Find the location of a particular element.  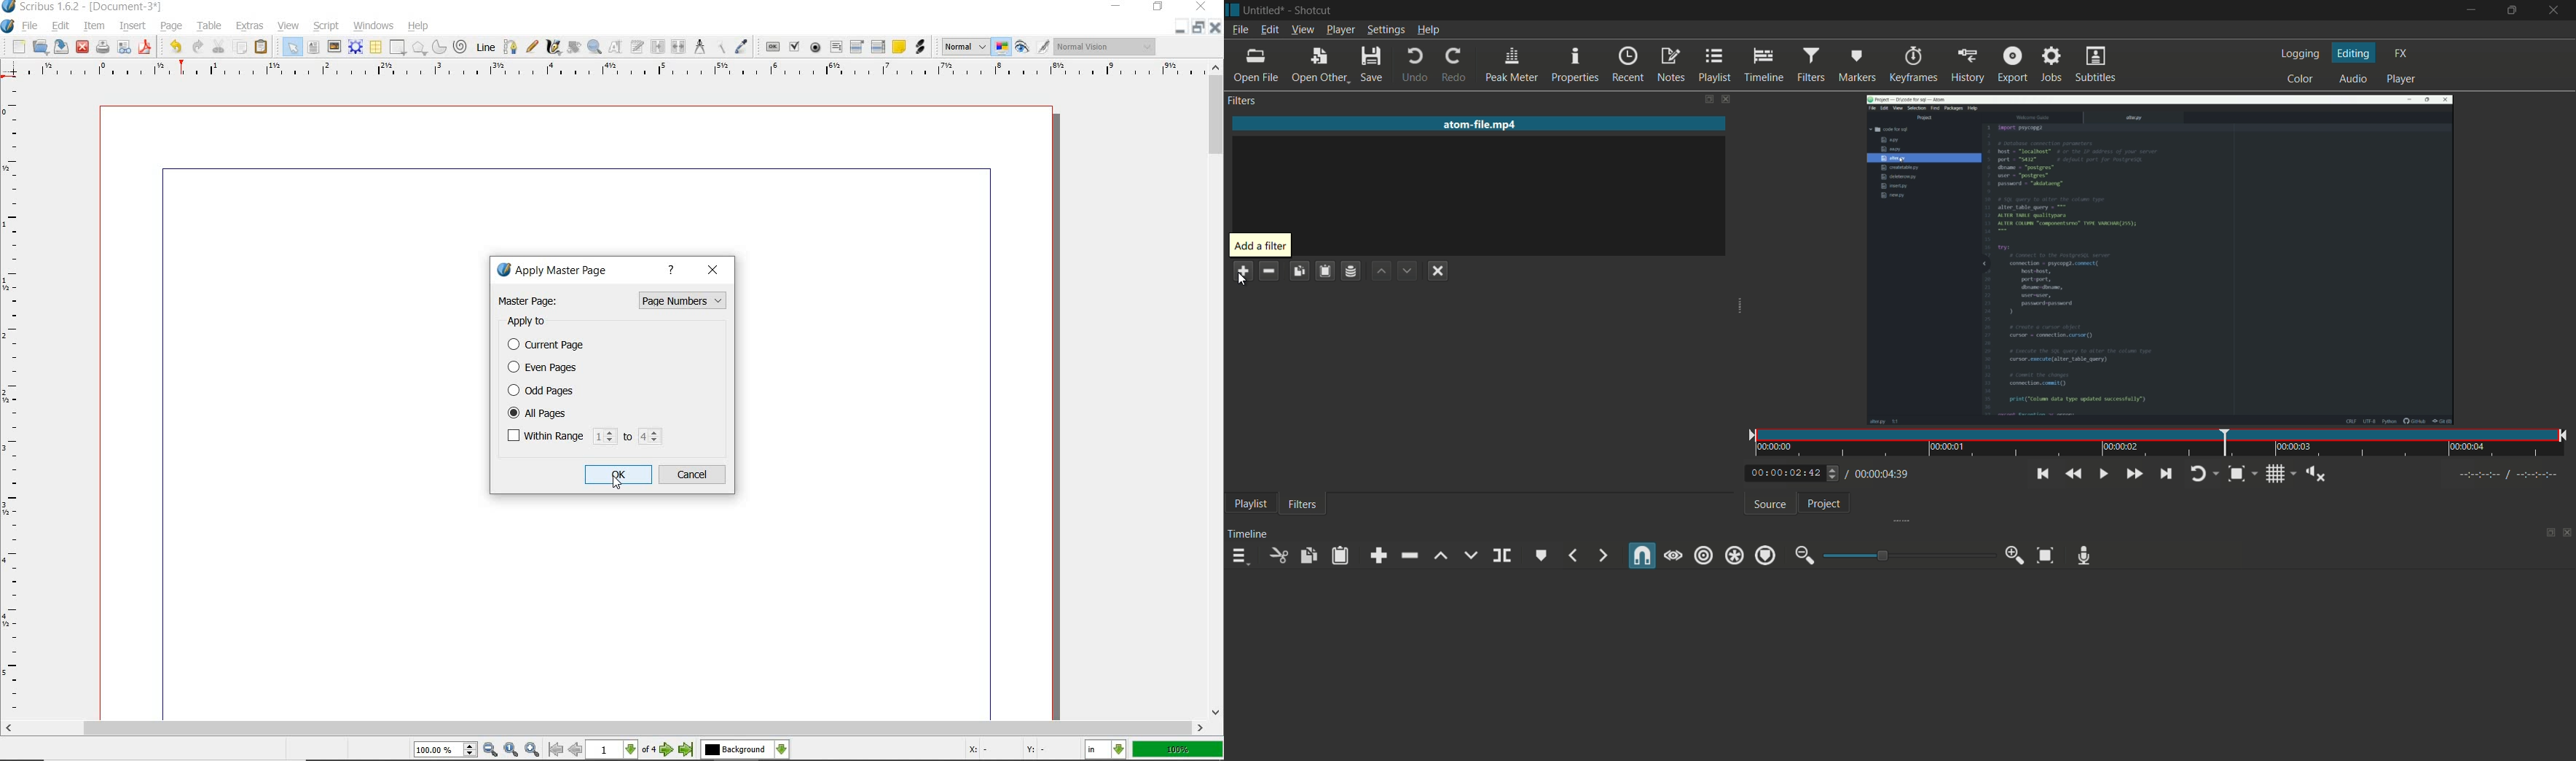

toggle player looping is located at coordinates (2202, 474).